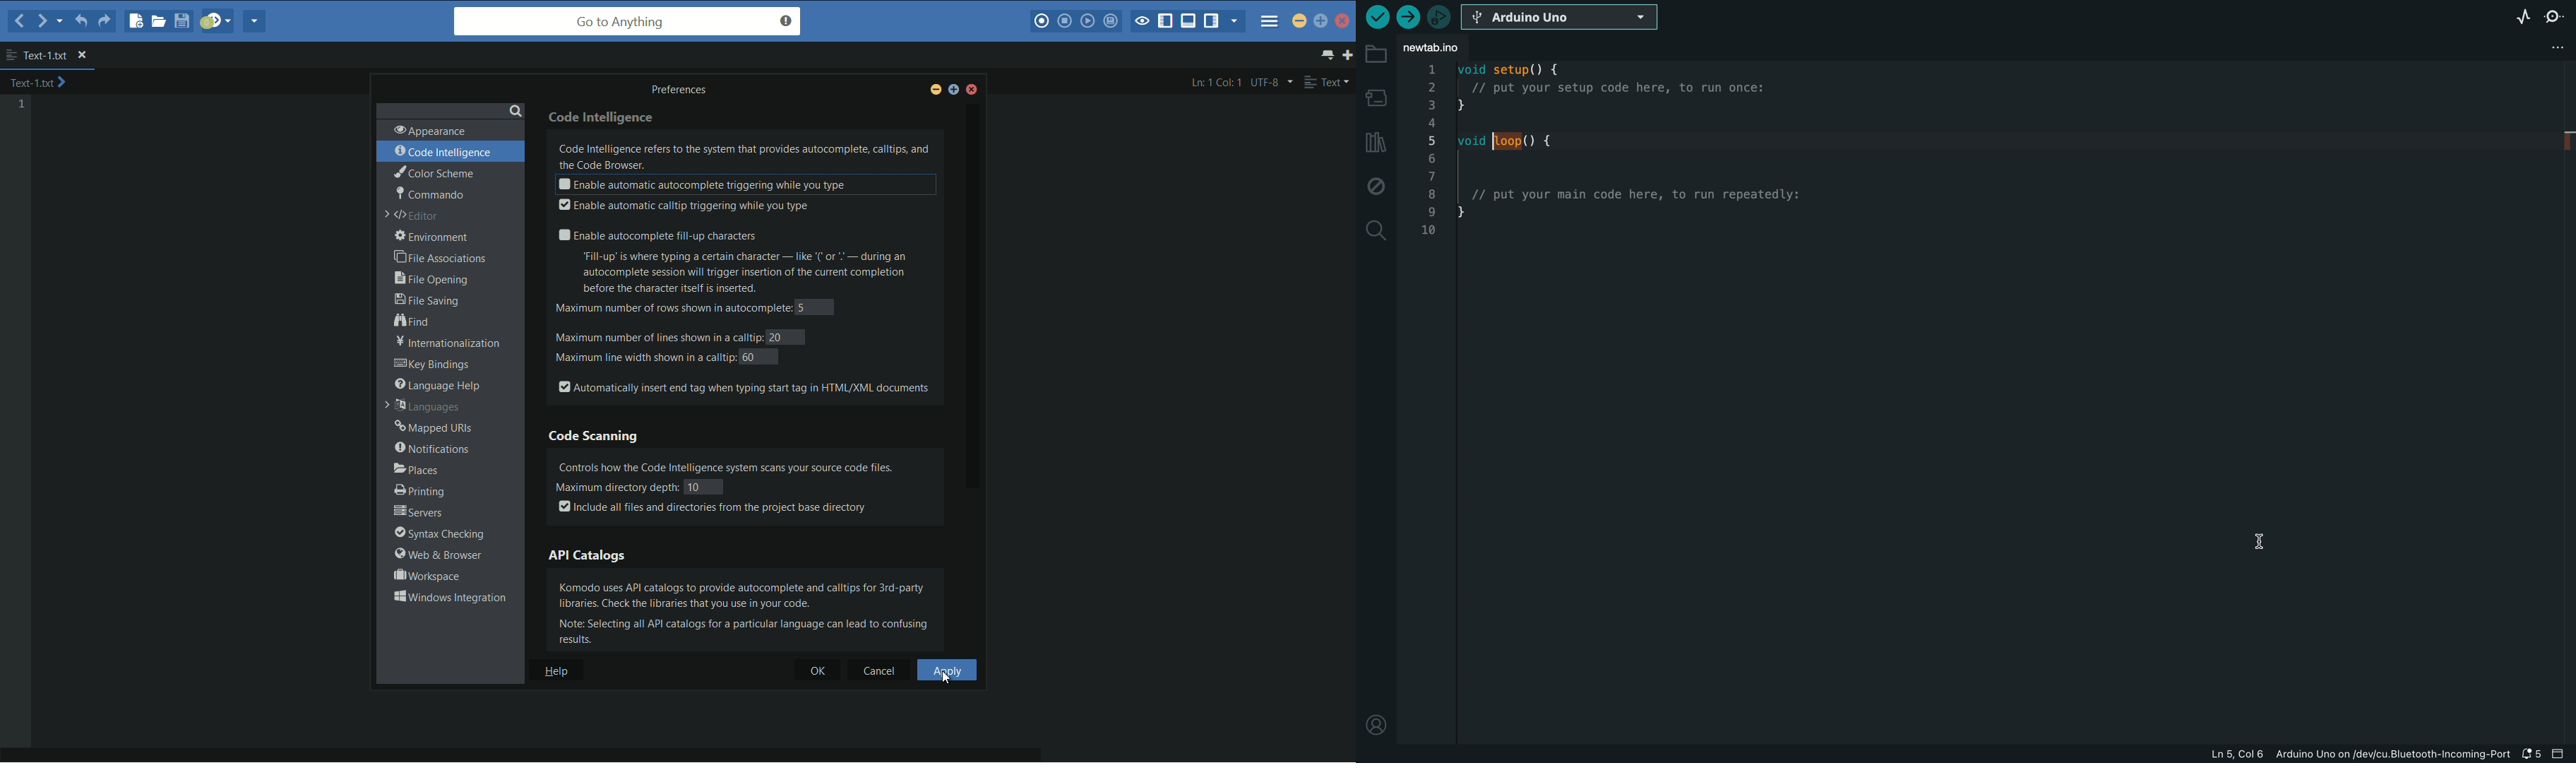 Image resolution: width=2576 pixels, height=784 pixels. Describe the element at coordinates (1344, 20) in the screenshot. I see `close app` at that location.